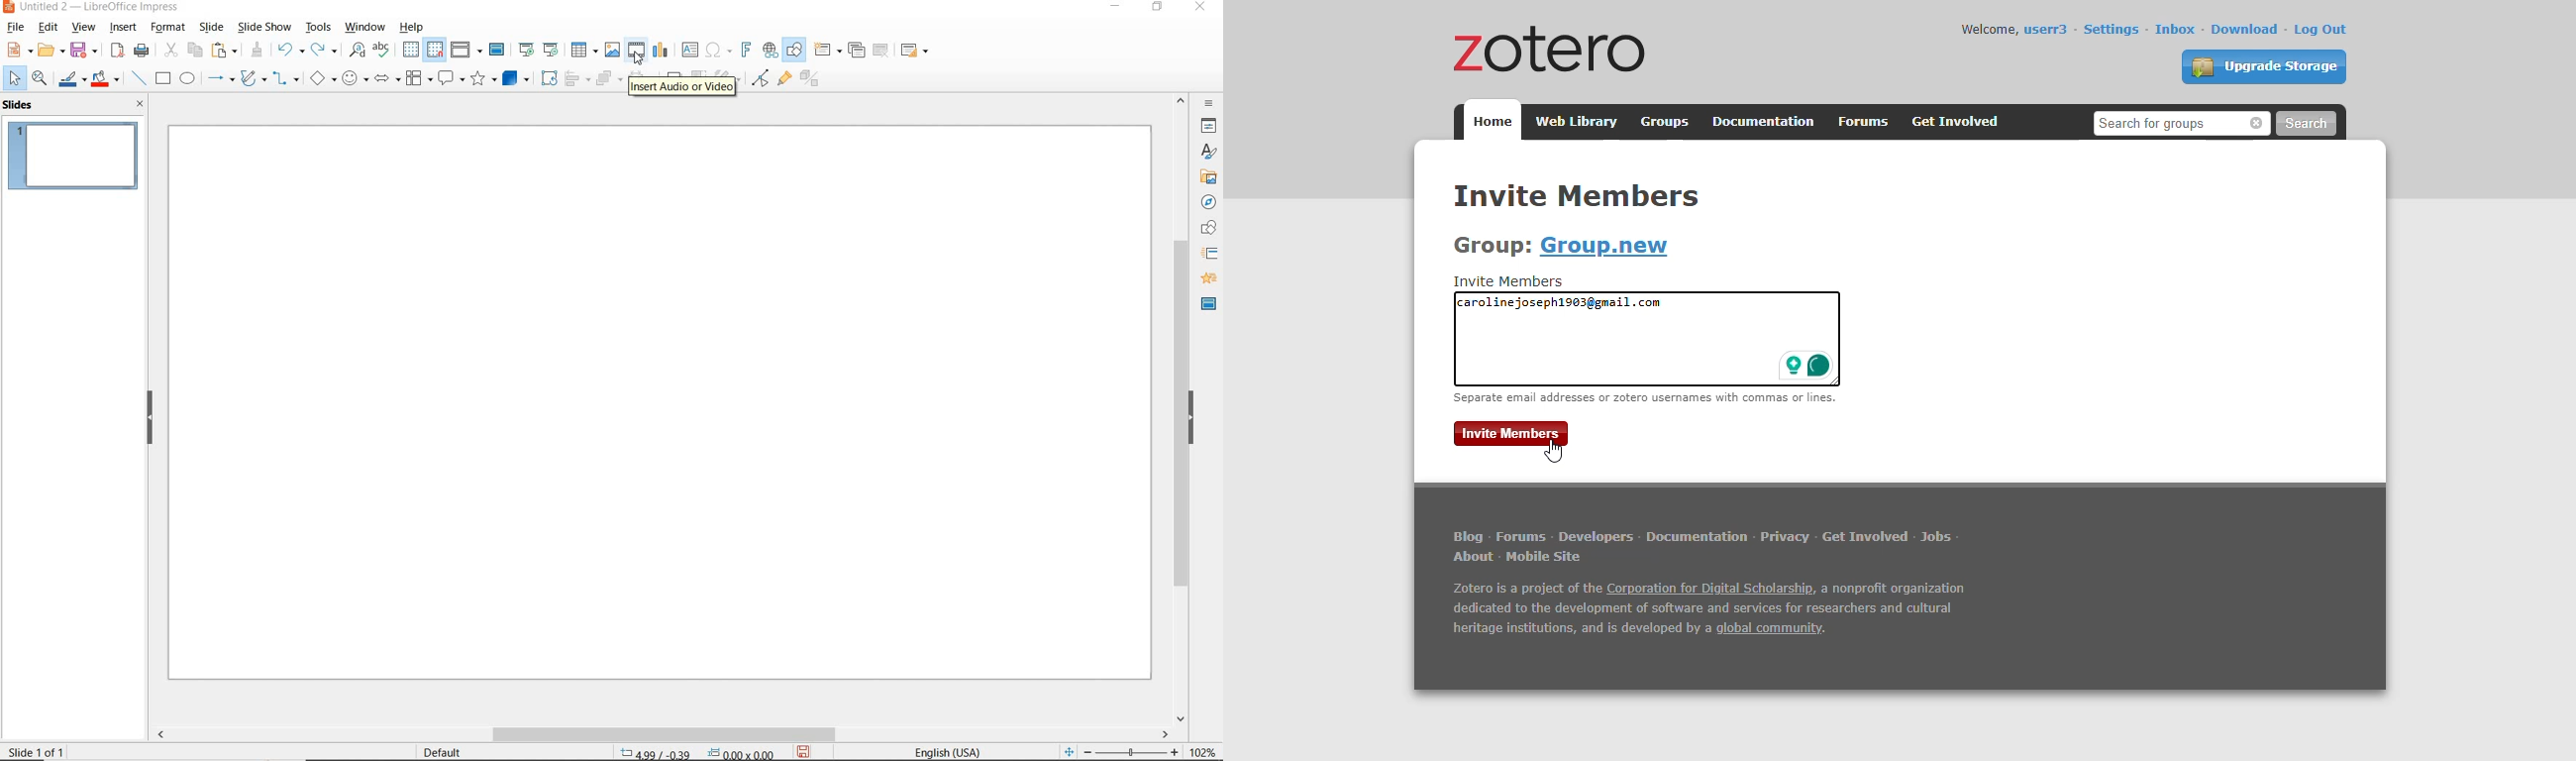 Image resolution: width=2576 pixels, height=784 pixels. I want to click on FLOWCHART, so click(419, 81).